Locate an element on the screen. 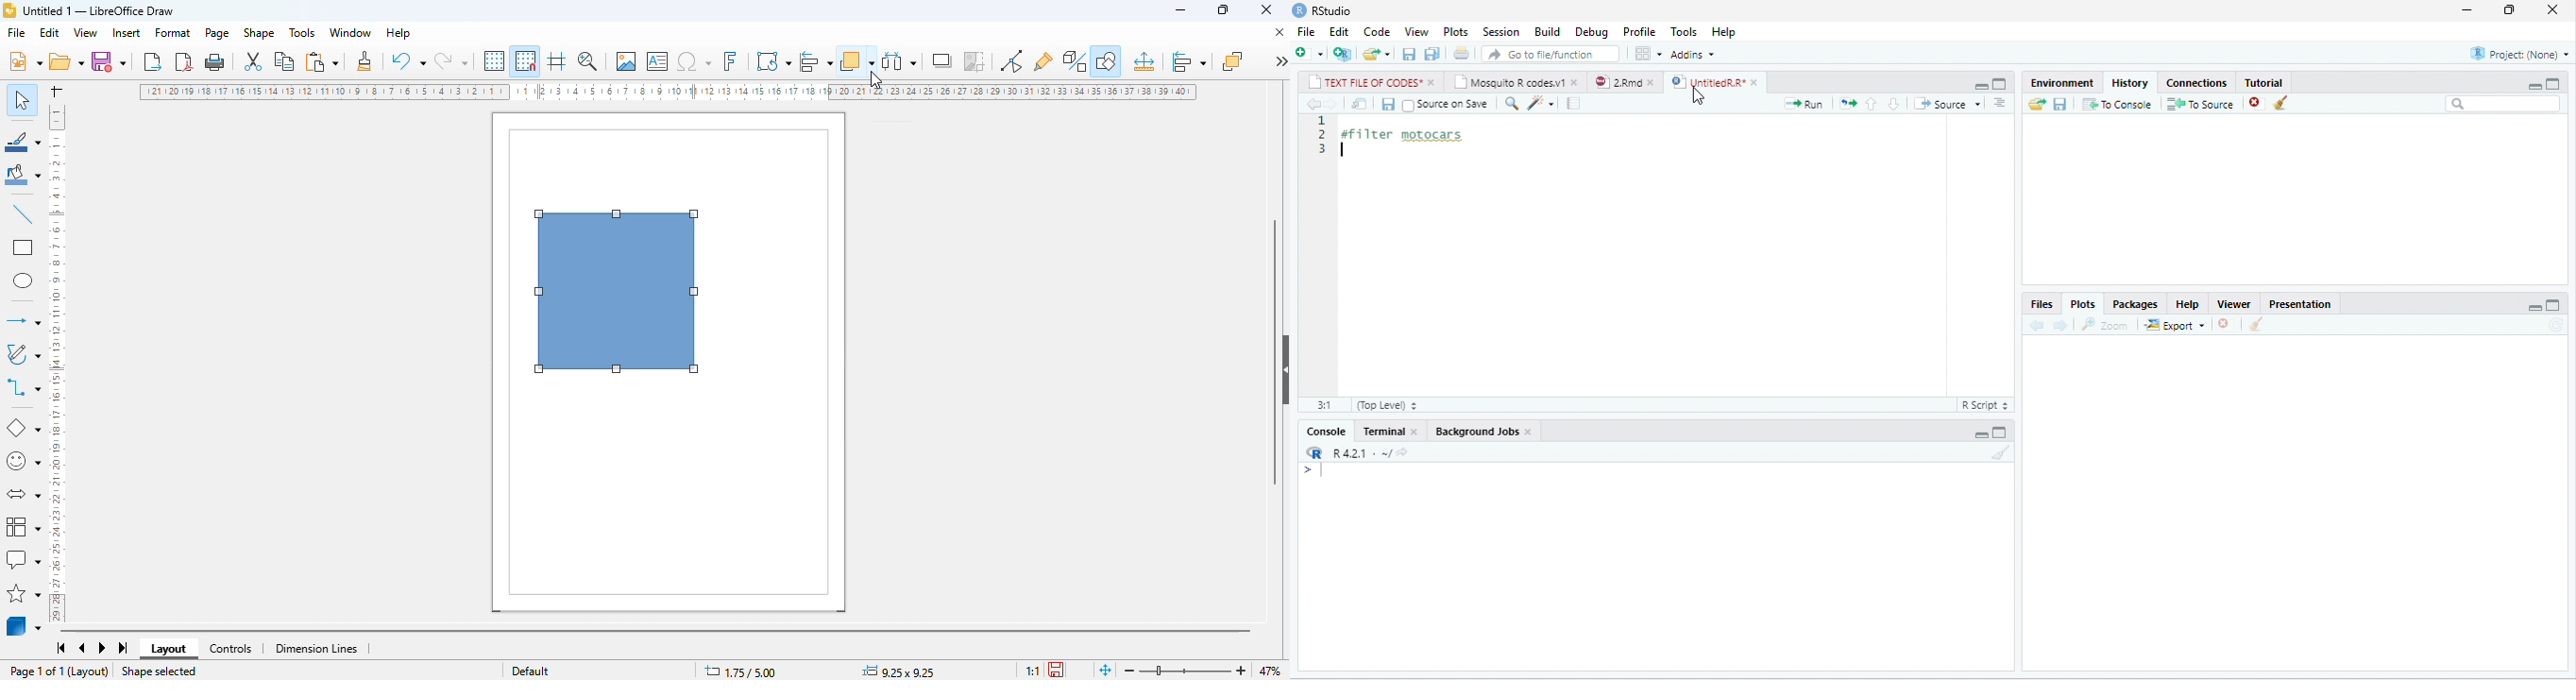 Image resolution: width=2576 pixels, height=700 pixels. page is located at coordinates (217, 33).